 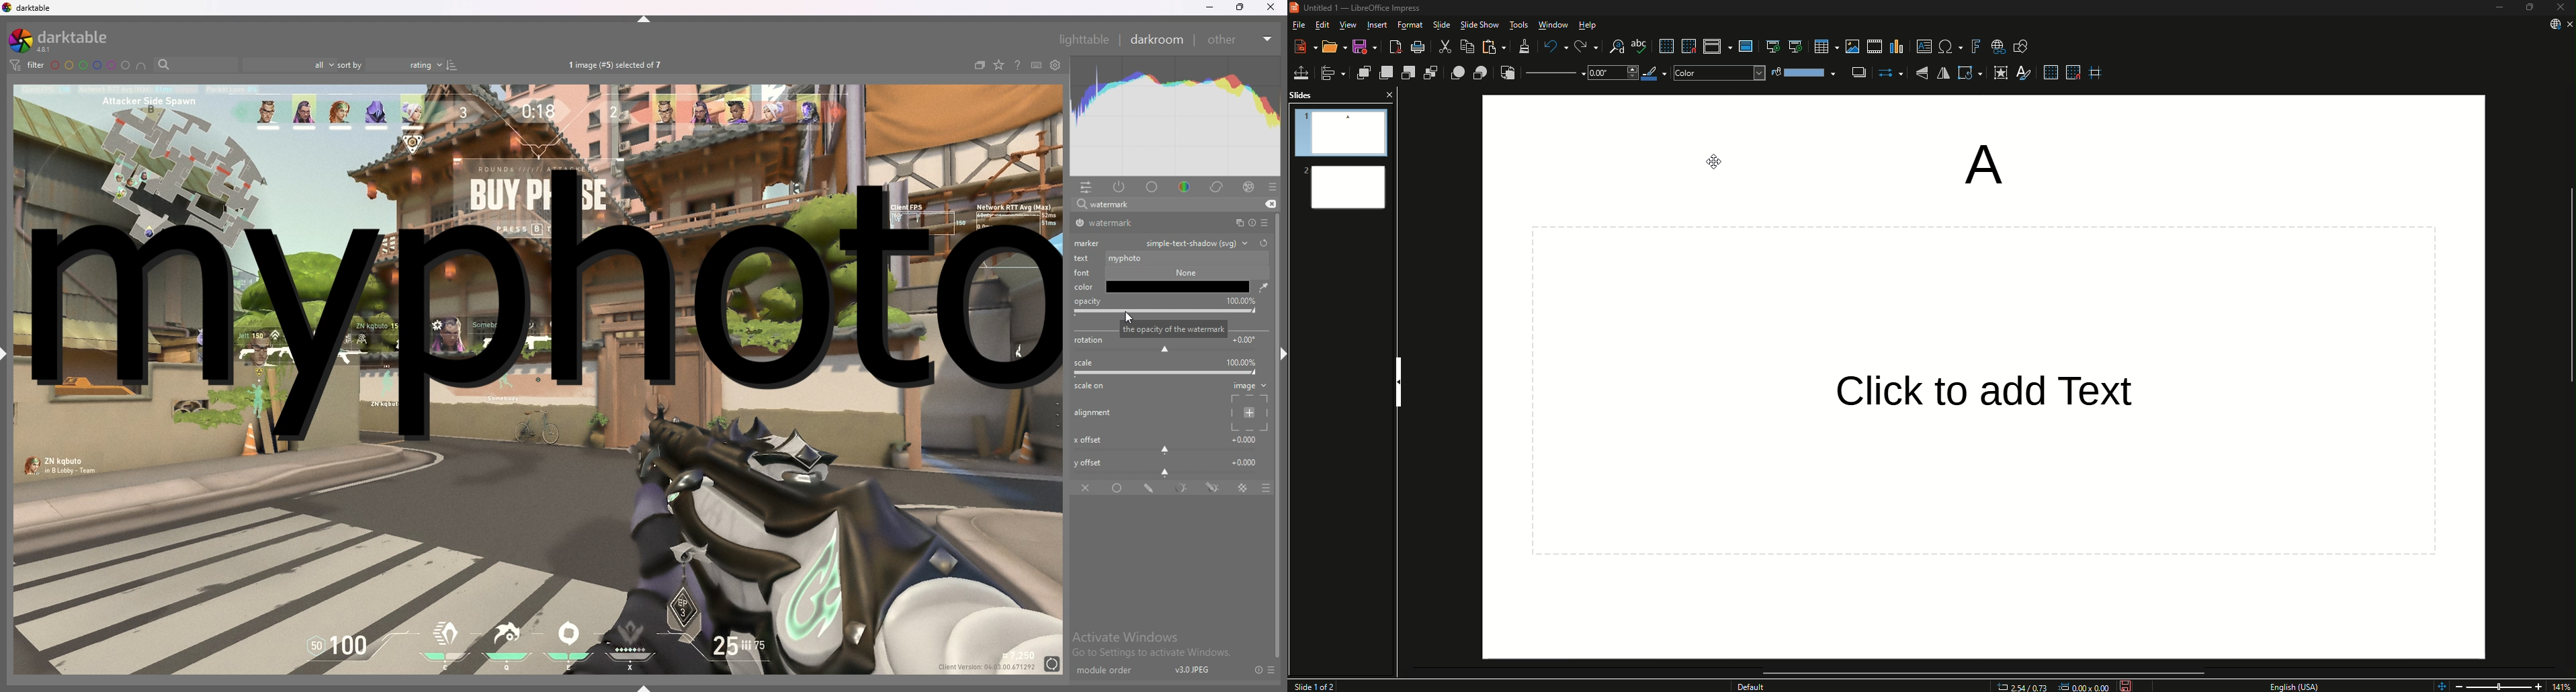 I want to click on Zoom Out, so click(x=2464, y=684).